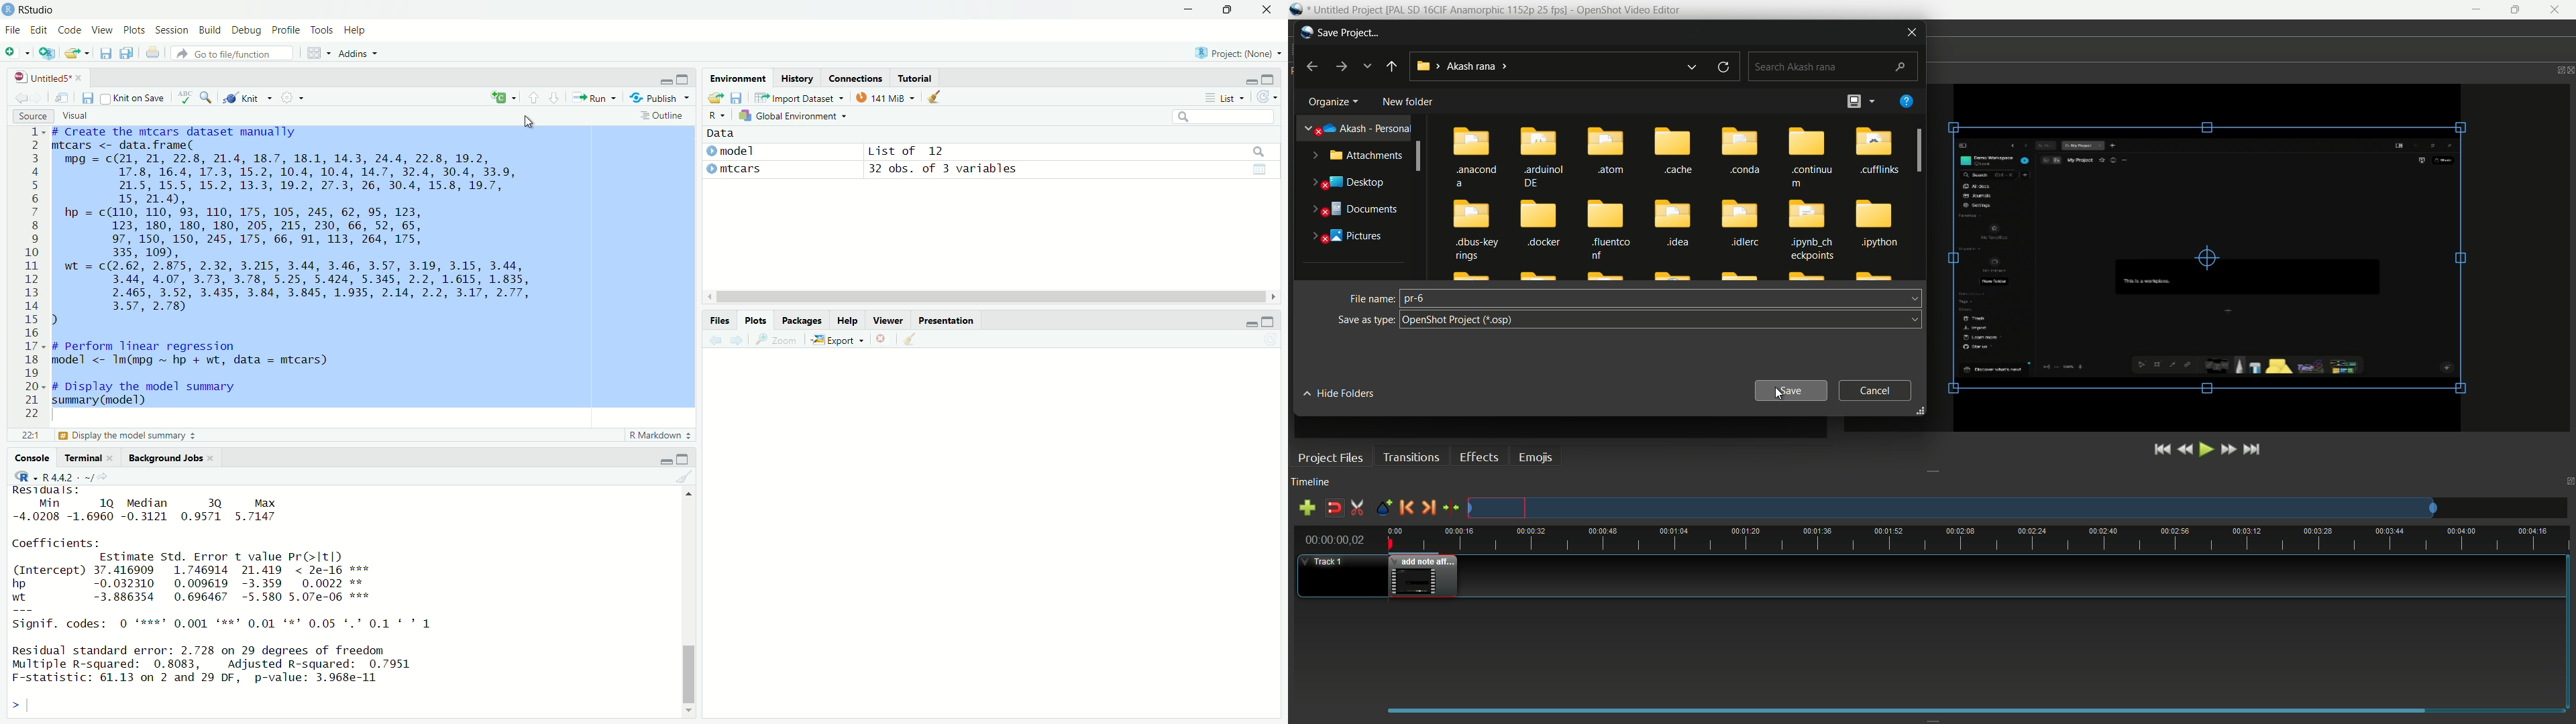 This screenshot has width=2576, height=728. What do you see at coordinates (756, 321) in the screenshot?
I see `Plots` at bounding box center [756, 321].